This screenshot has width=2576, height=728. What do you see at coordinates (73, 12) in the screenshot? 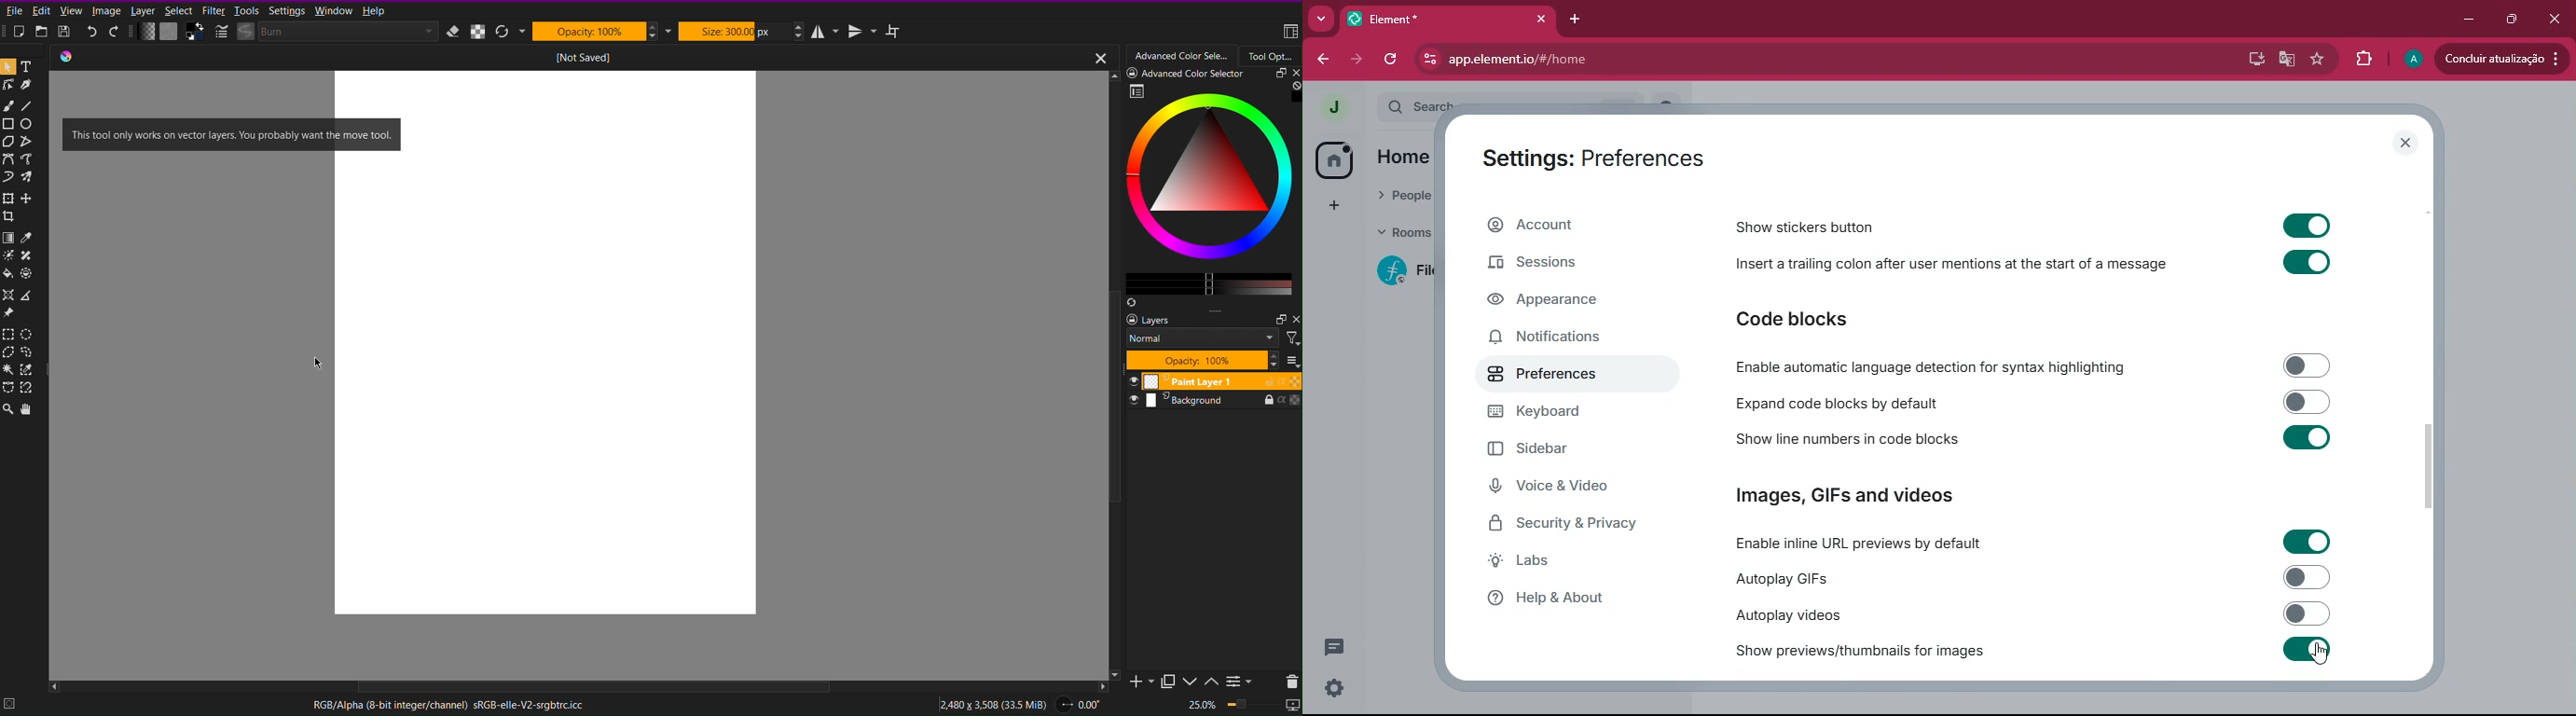
I see `View` at bounding box center [73, 12].